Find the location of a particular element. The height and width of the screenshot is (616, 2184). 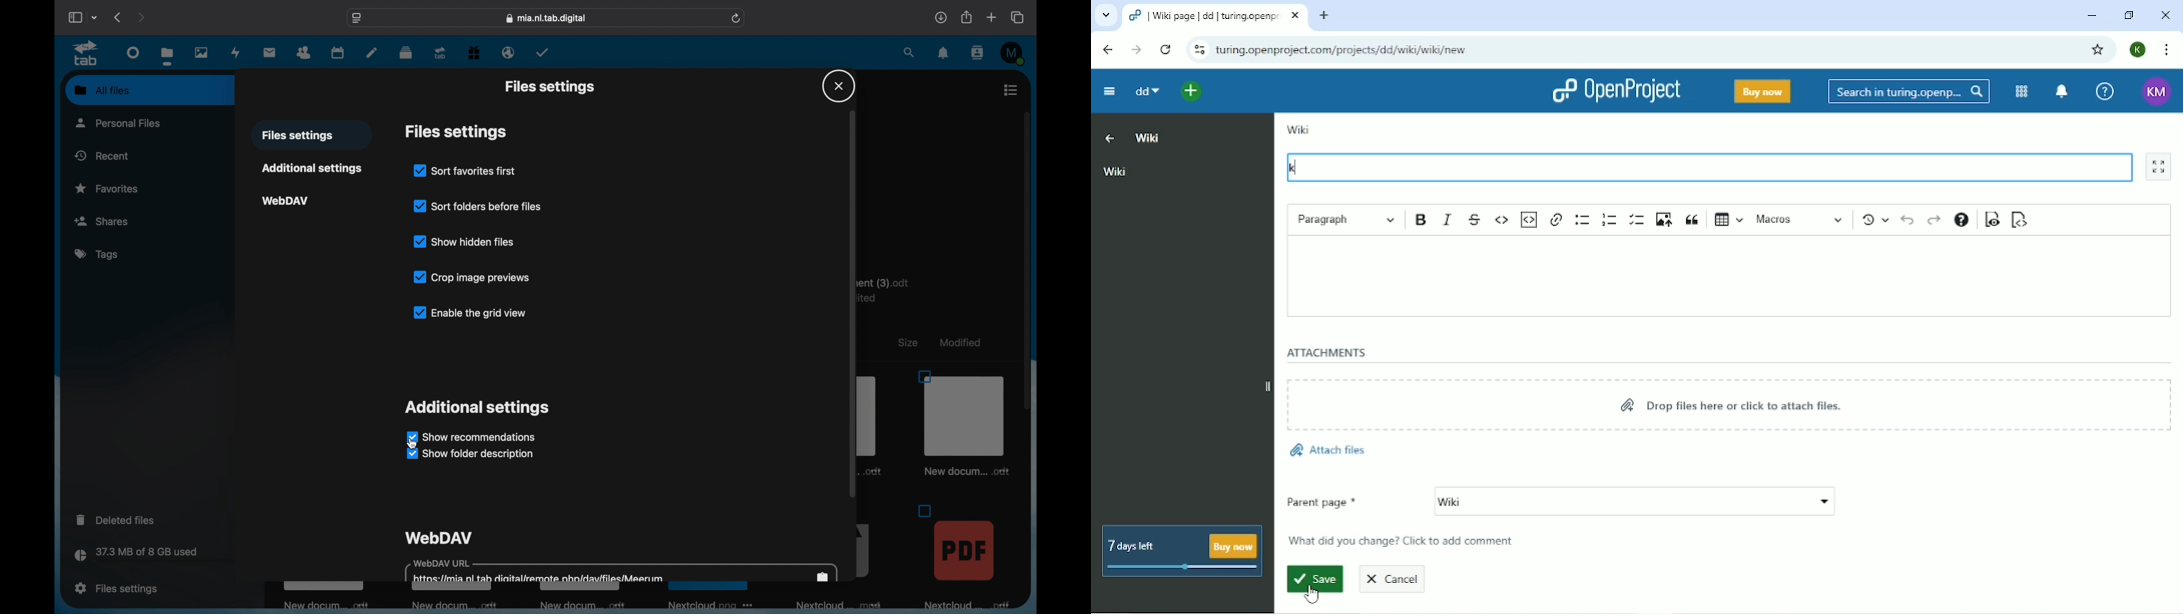

Collapse project menu is located at coordinates (1108, 93).